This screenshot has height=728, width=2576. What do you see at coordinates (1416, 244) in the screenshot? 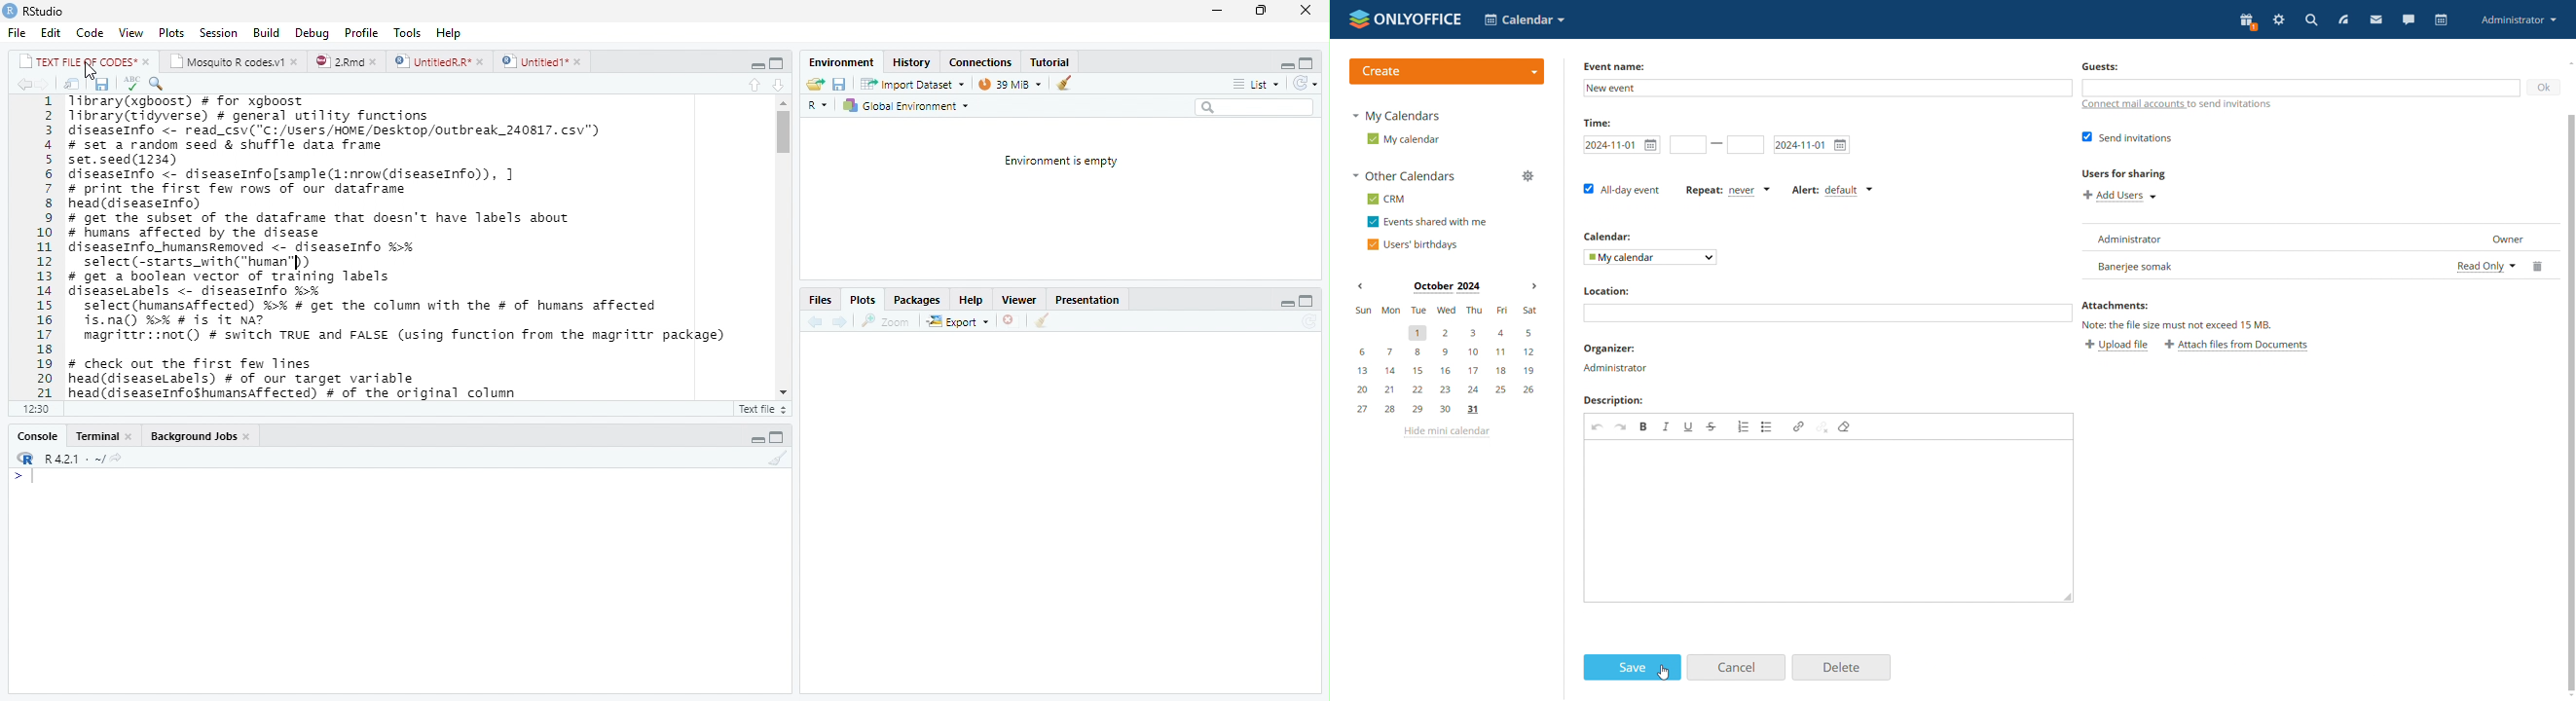
I see `users' birthdays` at bounding box center [1416, 244].